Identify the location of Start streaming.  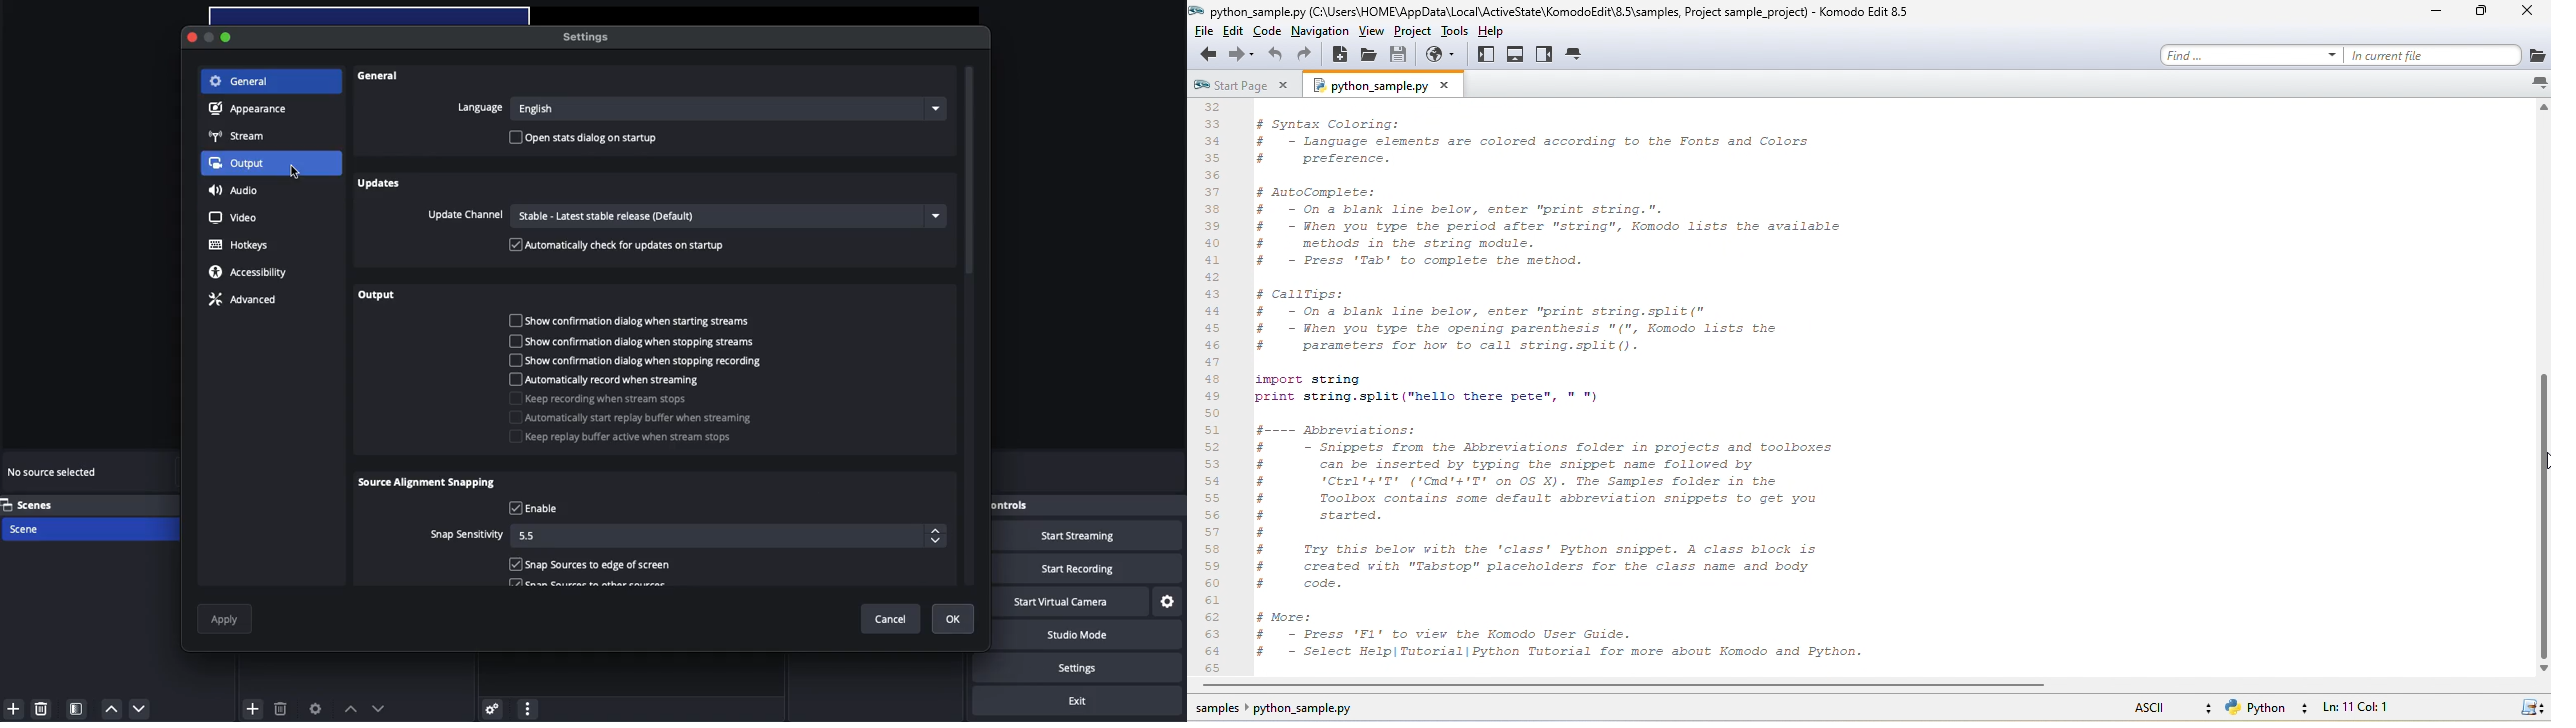
(1076, 536).